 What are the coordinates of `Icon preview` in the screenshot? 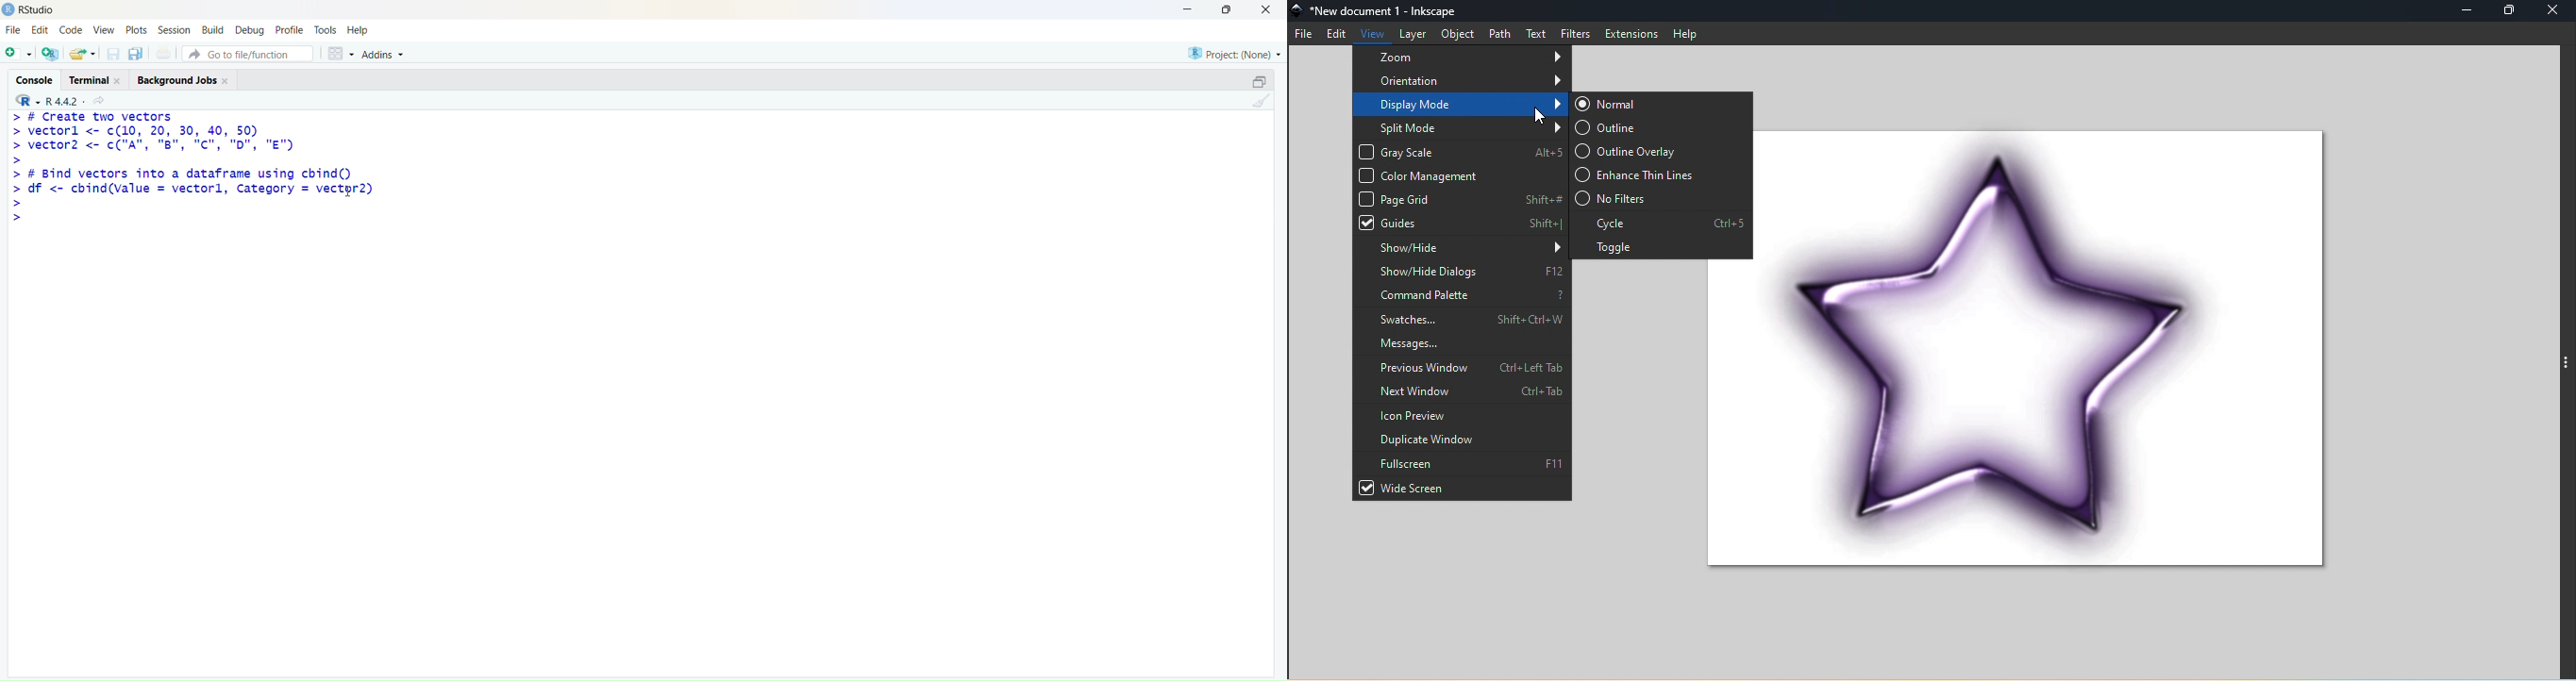 It's located at (1464, 414).